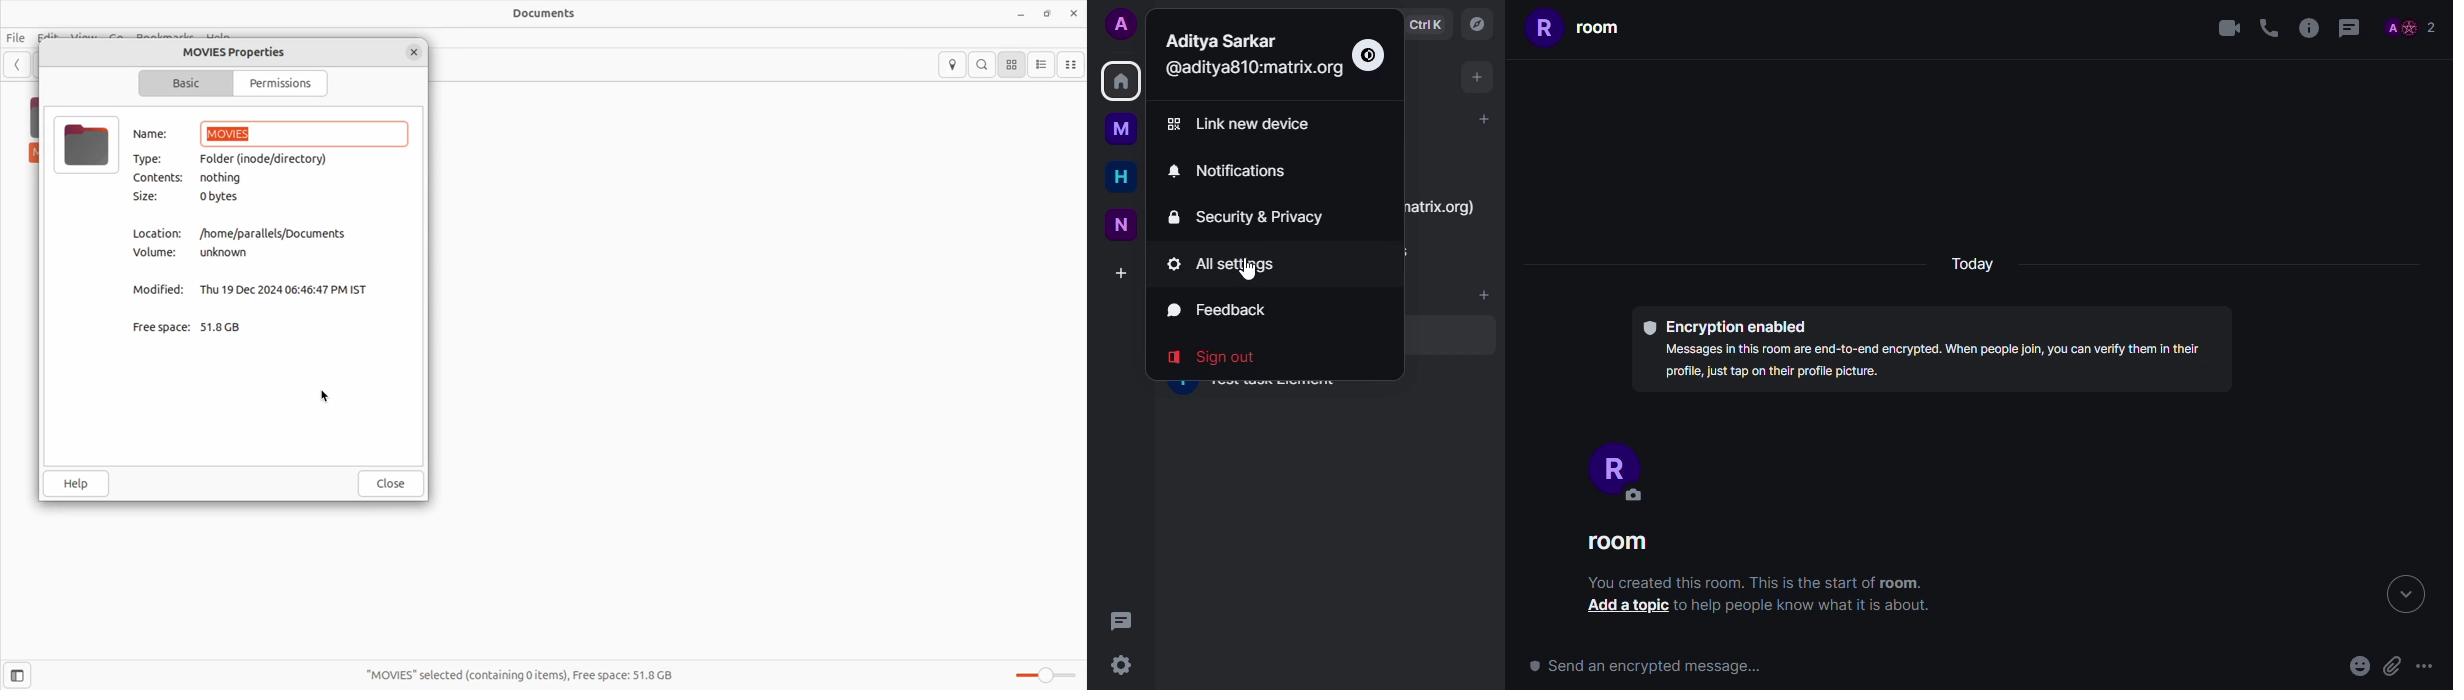 The height and width of the screenshot is (700, 2464). I want to click on id, so click(1252, 69).